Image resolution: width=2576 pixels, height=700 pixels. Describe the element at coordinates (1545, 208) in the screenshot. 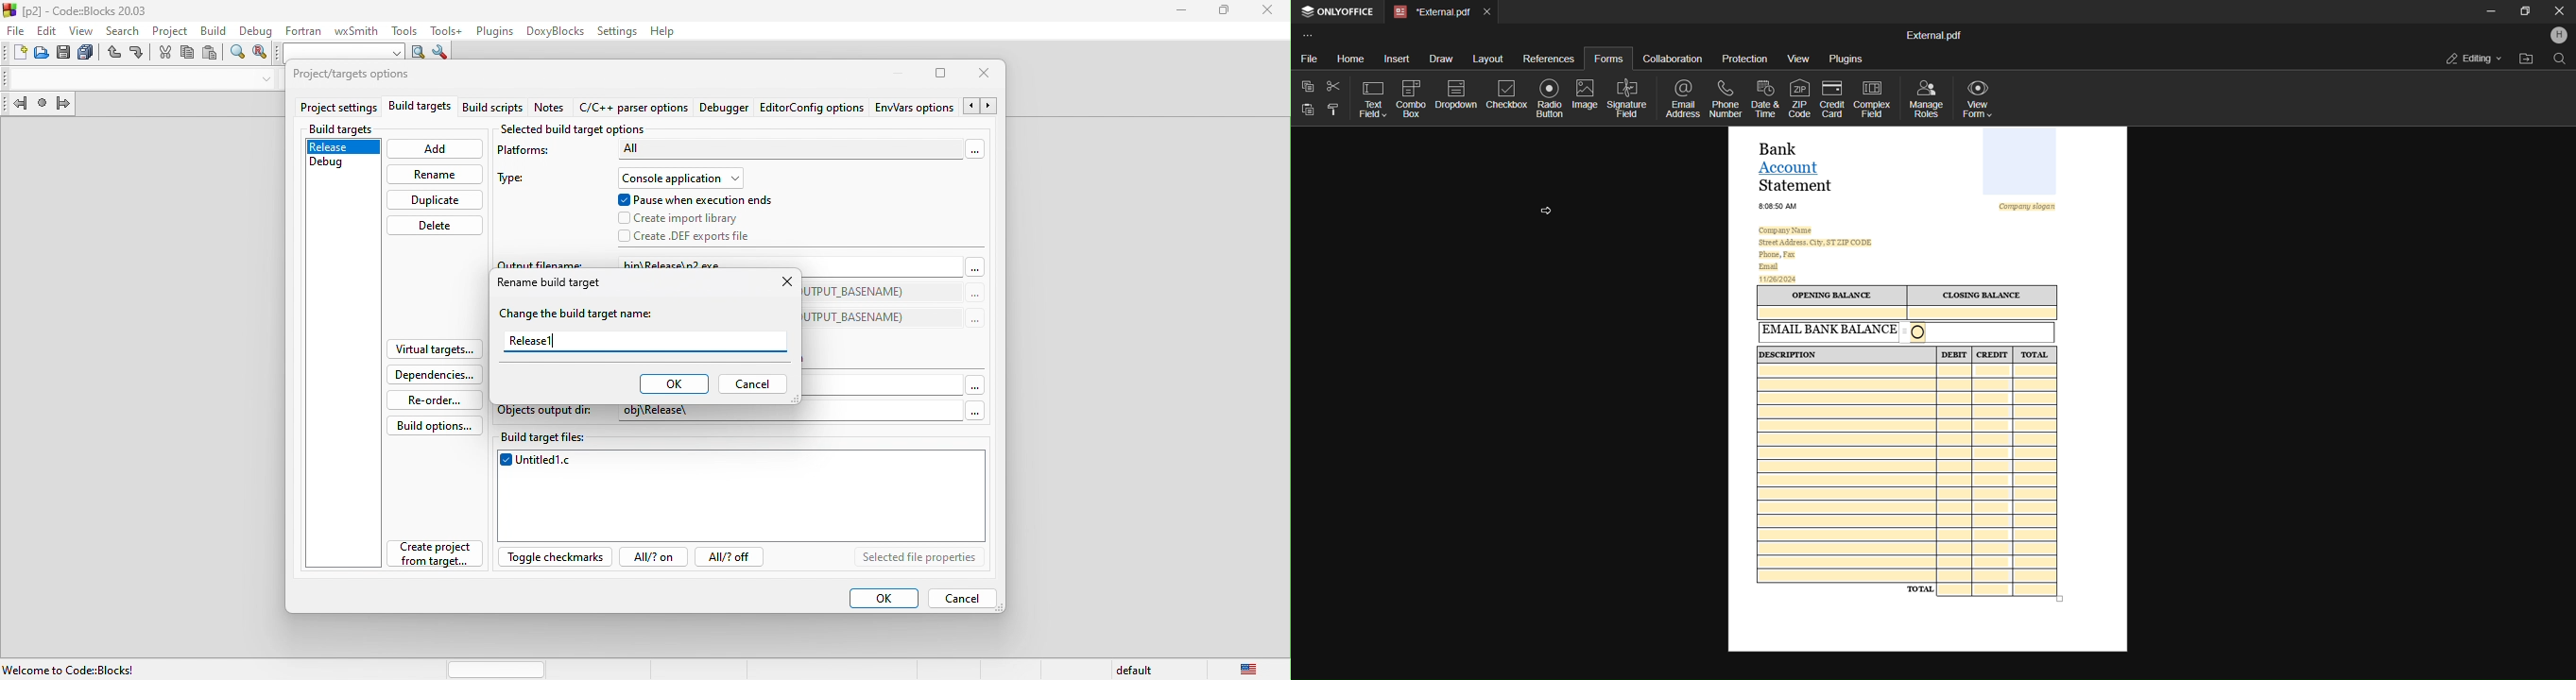

I see `cursor` at that location.